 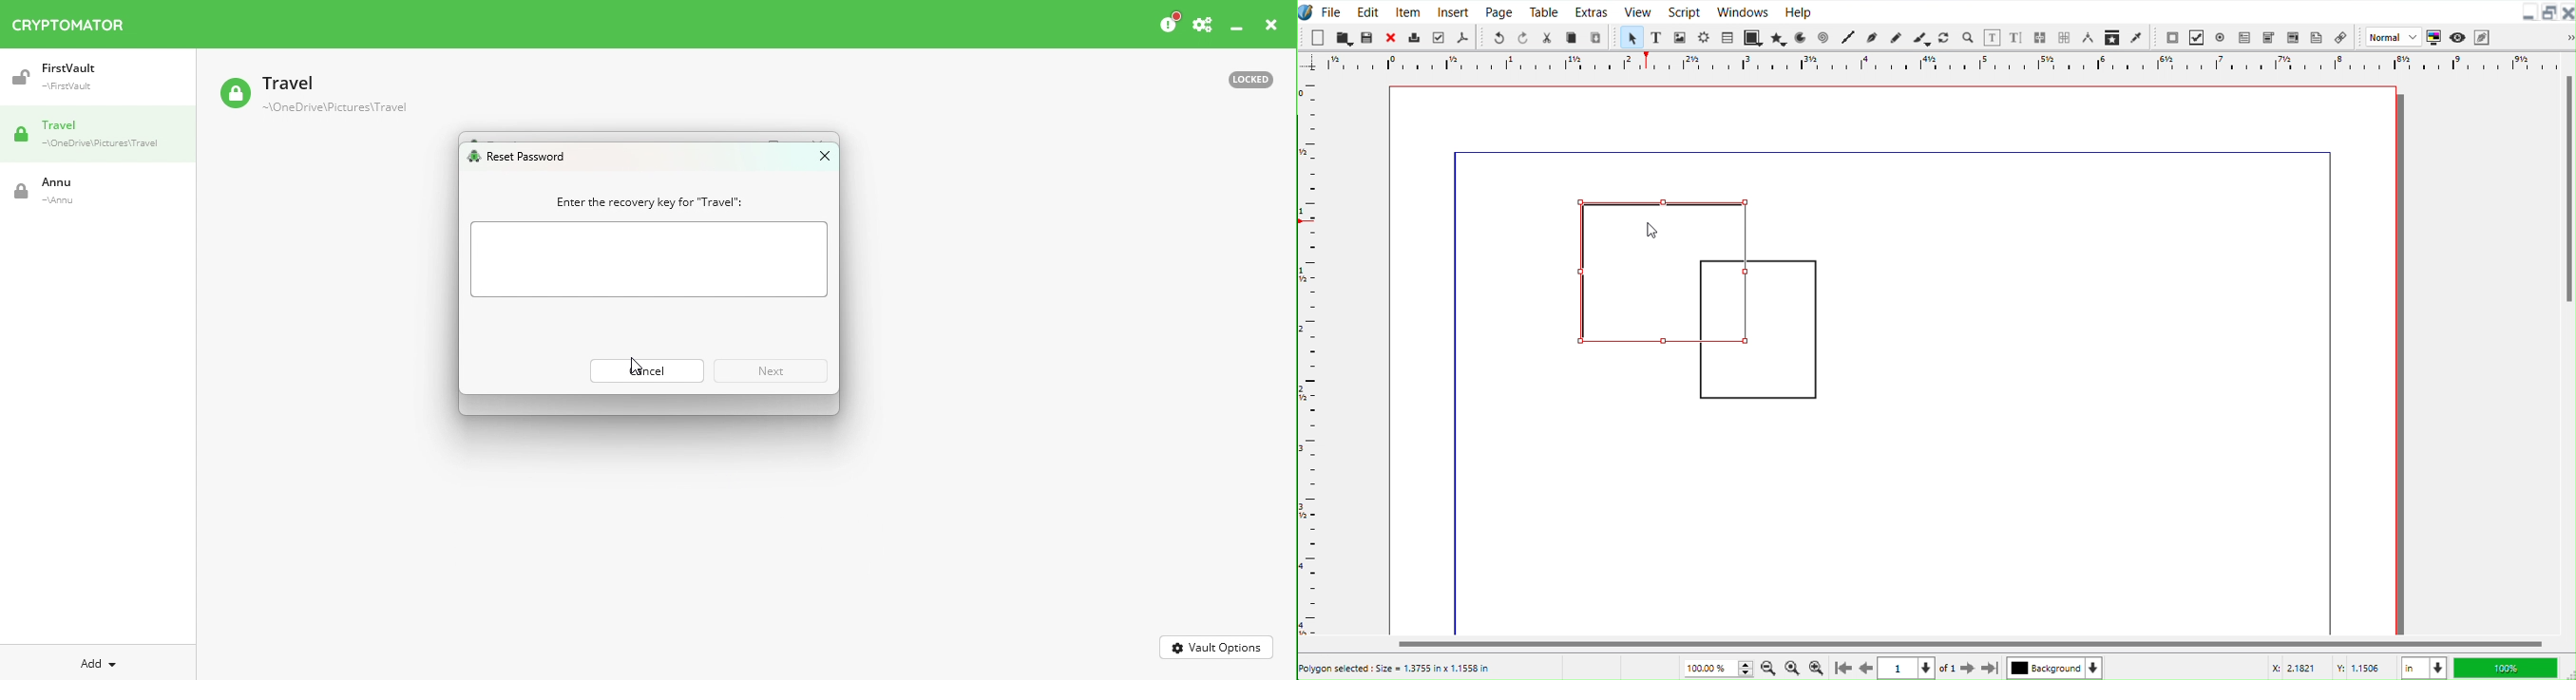 What do you see at coordinates (1597, 37) in the screenshot?
I see `Paste` at bounding box center [1597, 37].